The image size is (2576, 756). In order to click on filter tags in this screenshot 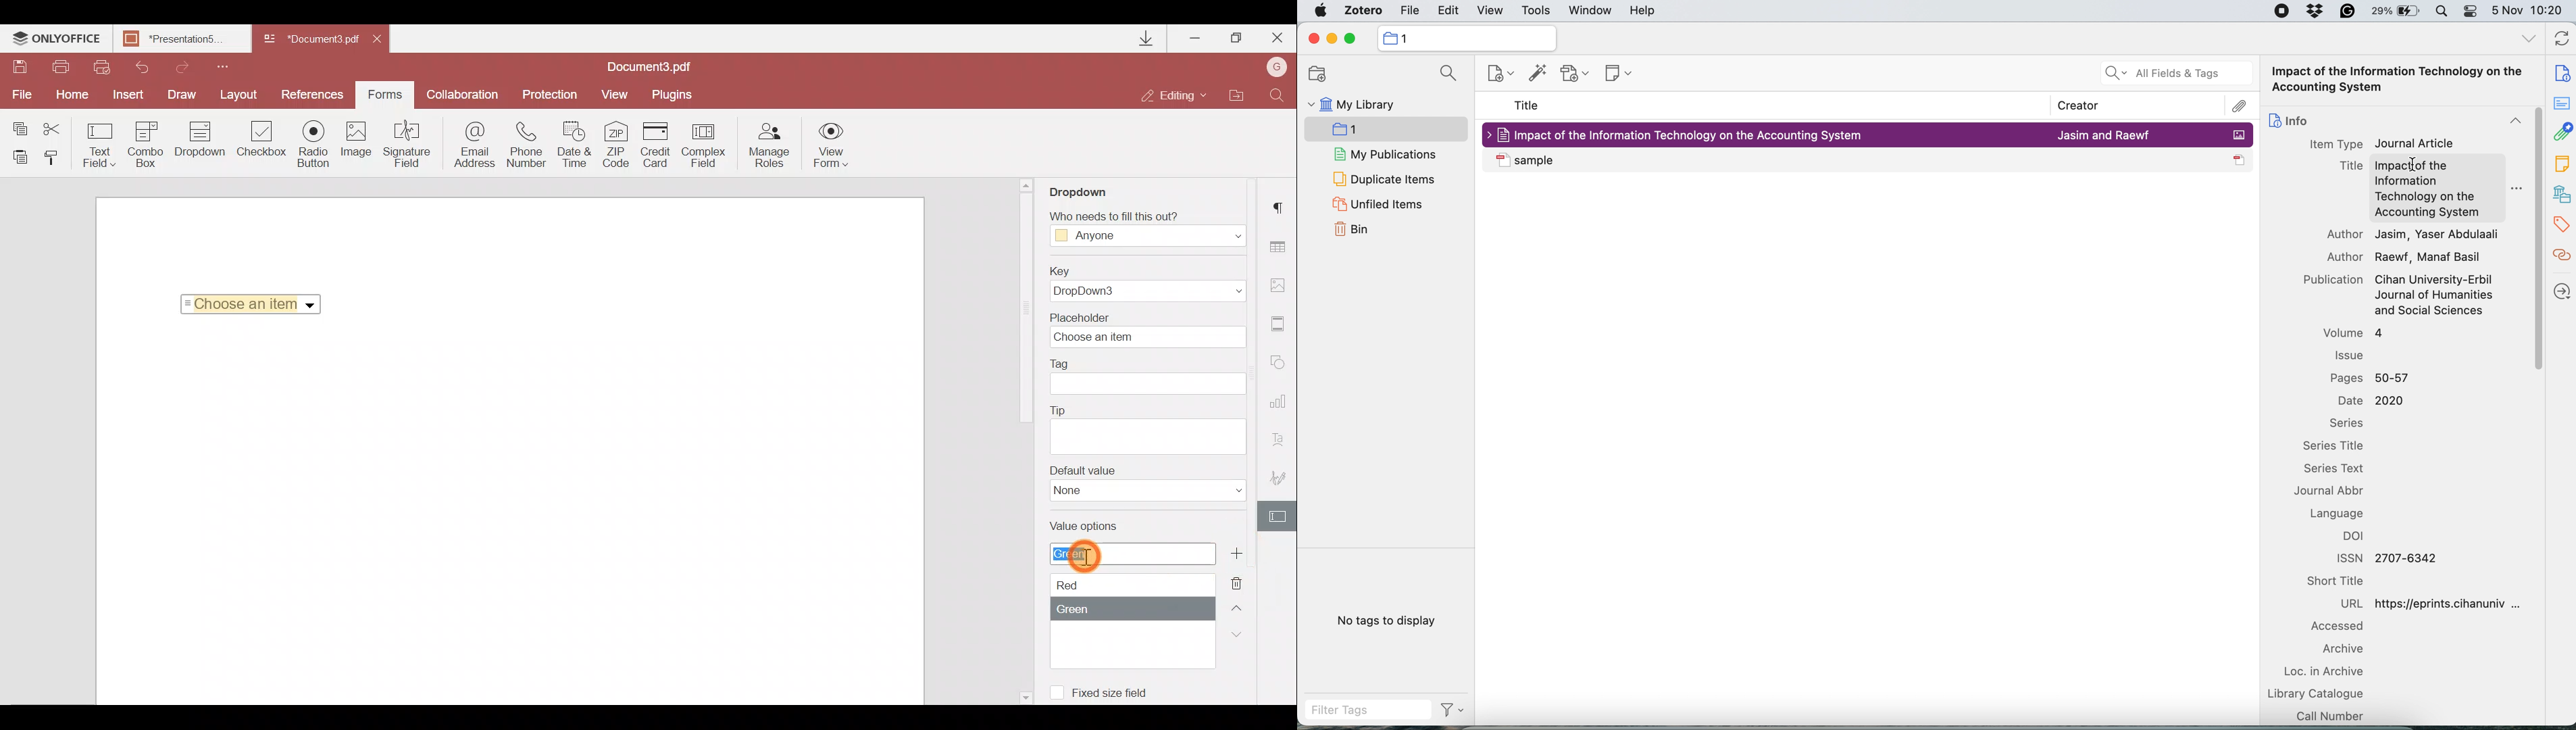, I will do `click(1451, 710)`.